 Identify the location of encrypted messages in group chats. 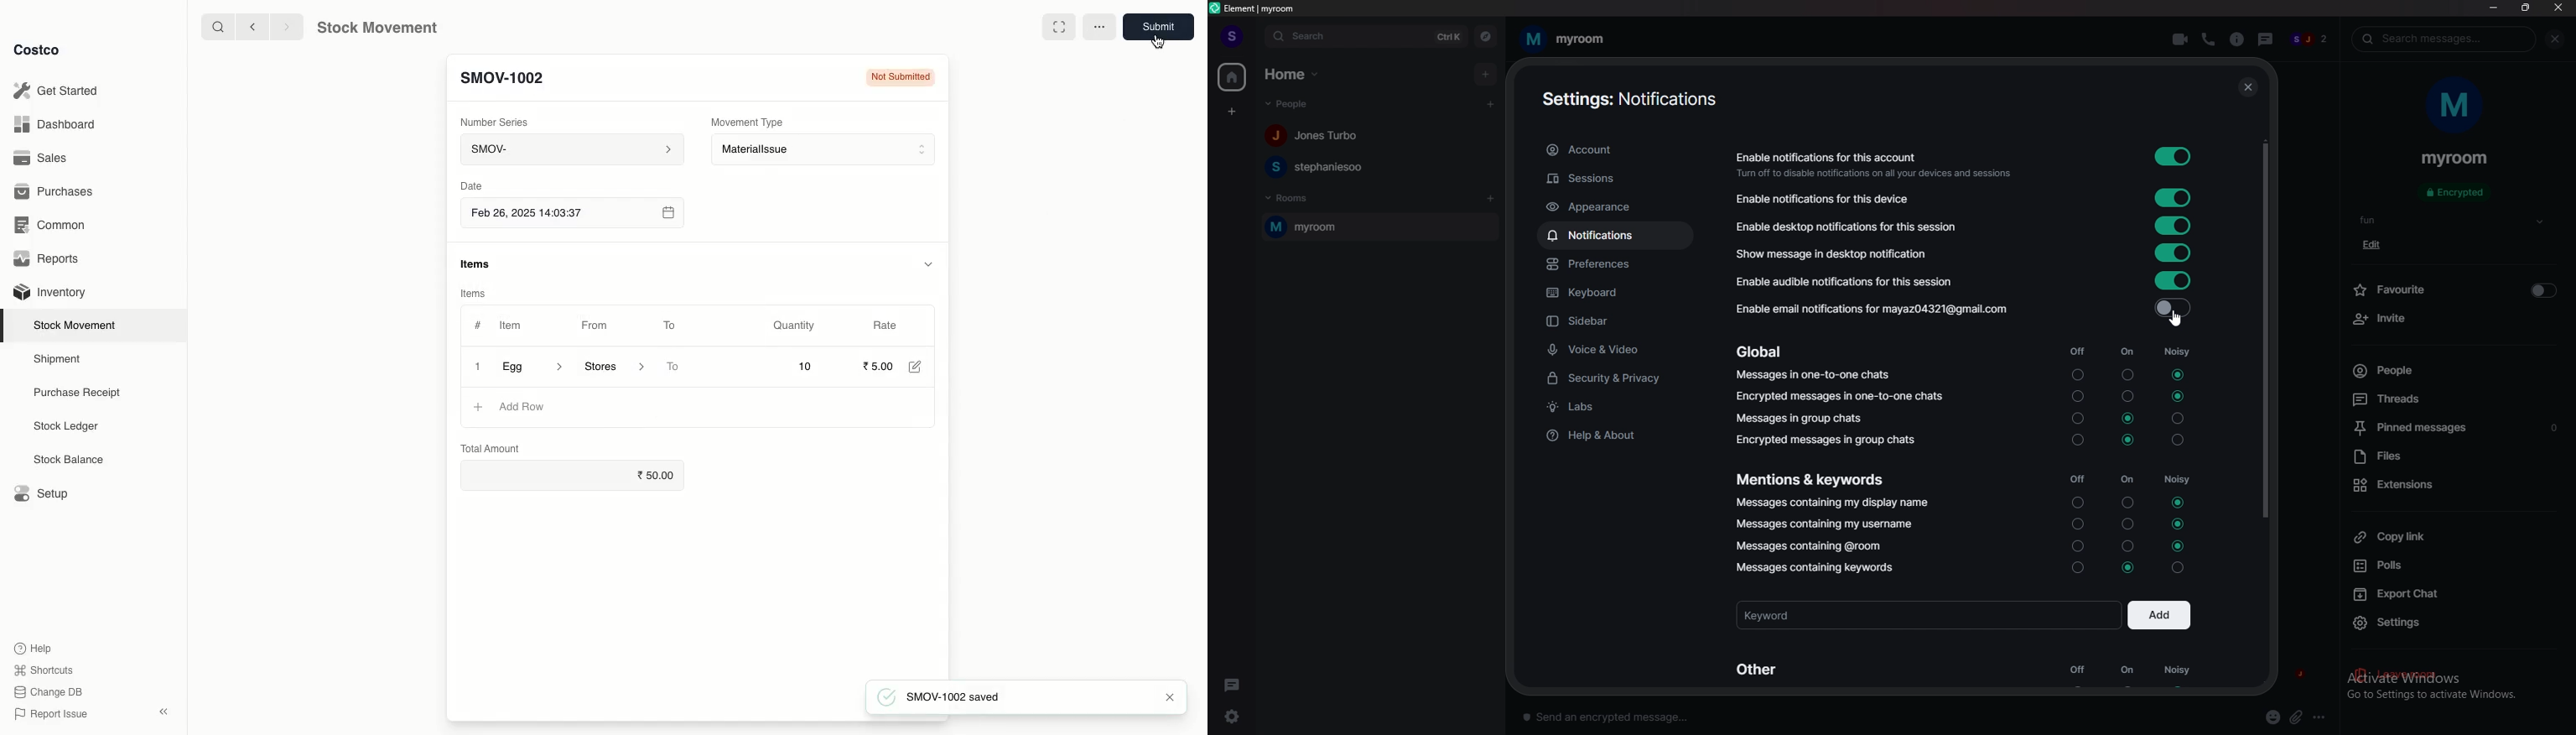
(1827, 440).